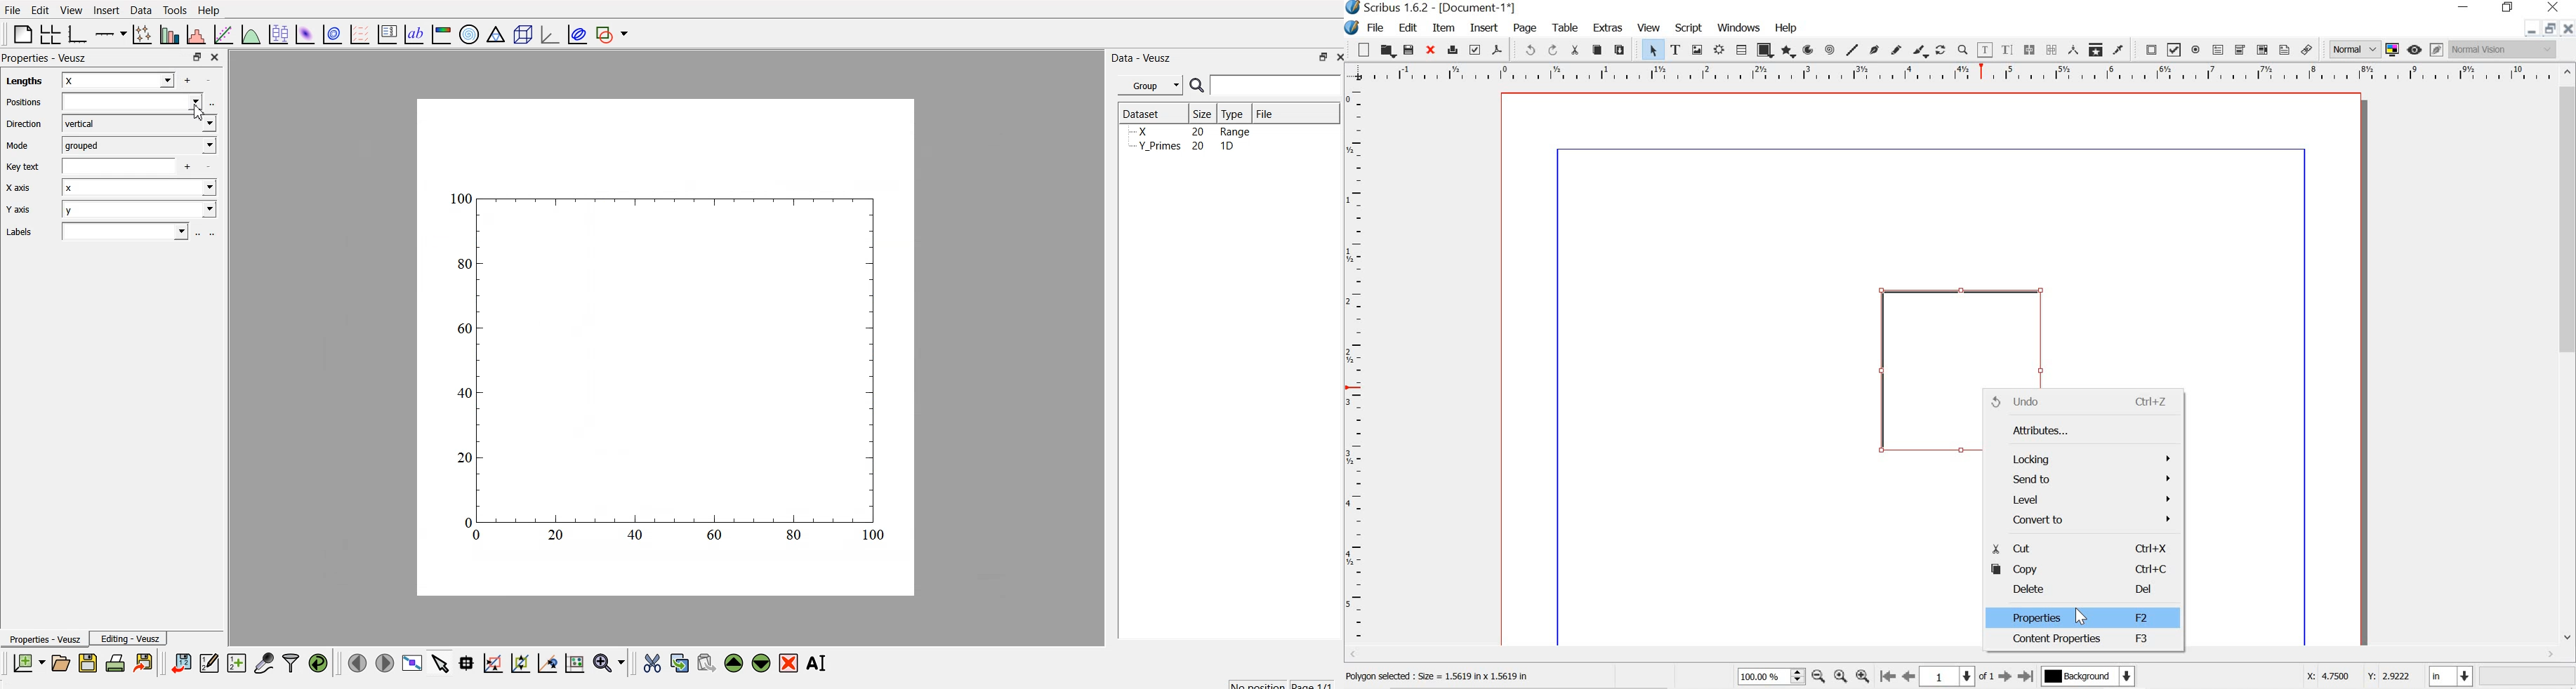 This screenshot has height=700, width=2576. I want to click on attributes, so click(2080, 429).